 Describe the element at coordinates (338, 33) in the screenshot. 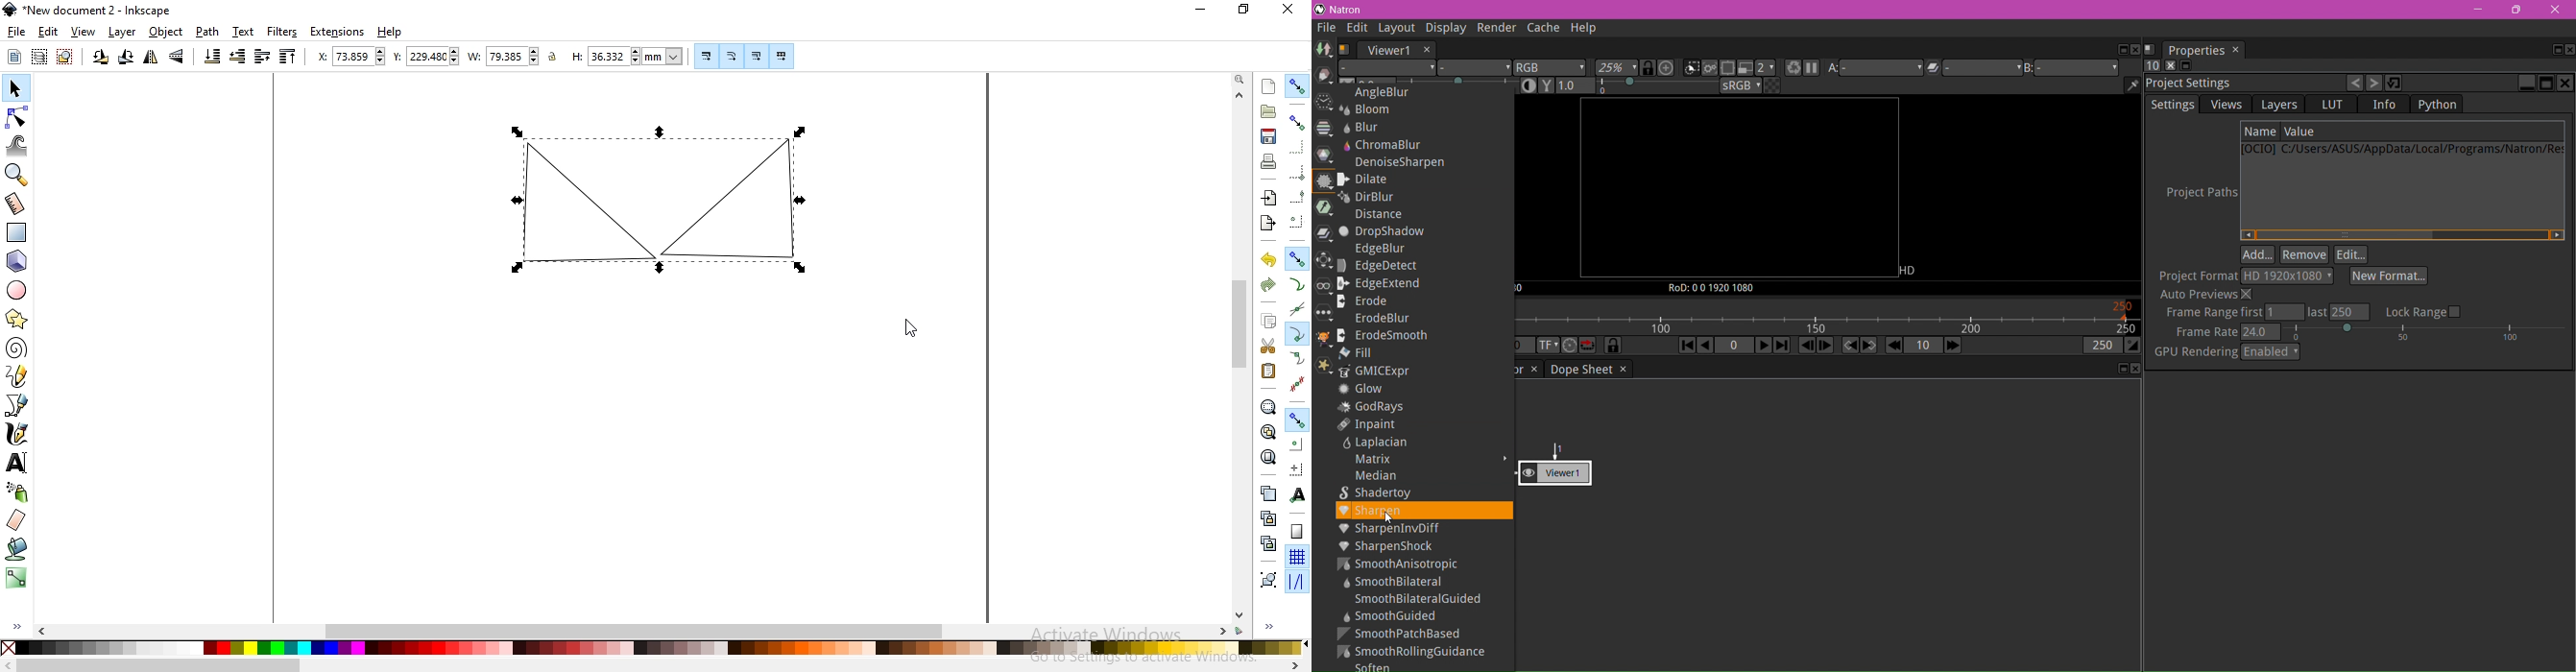

I see `extensions` at that location.